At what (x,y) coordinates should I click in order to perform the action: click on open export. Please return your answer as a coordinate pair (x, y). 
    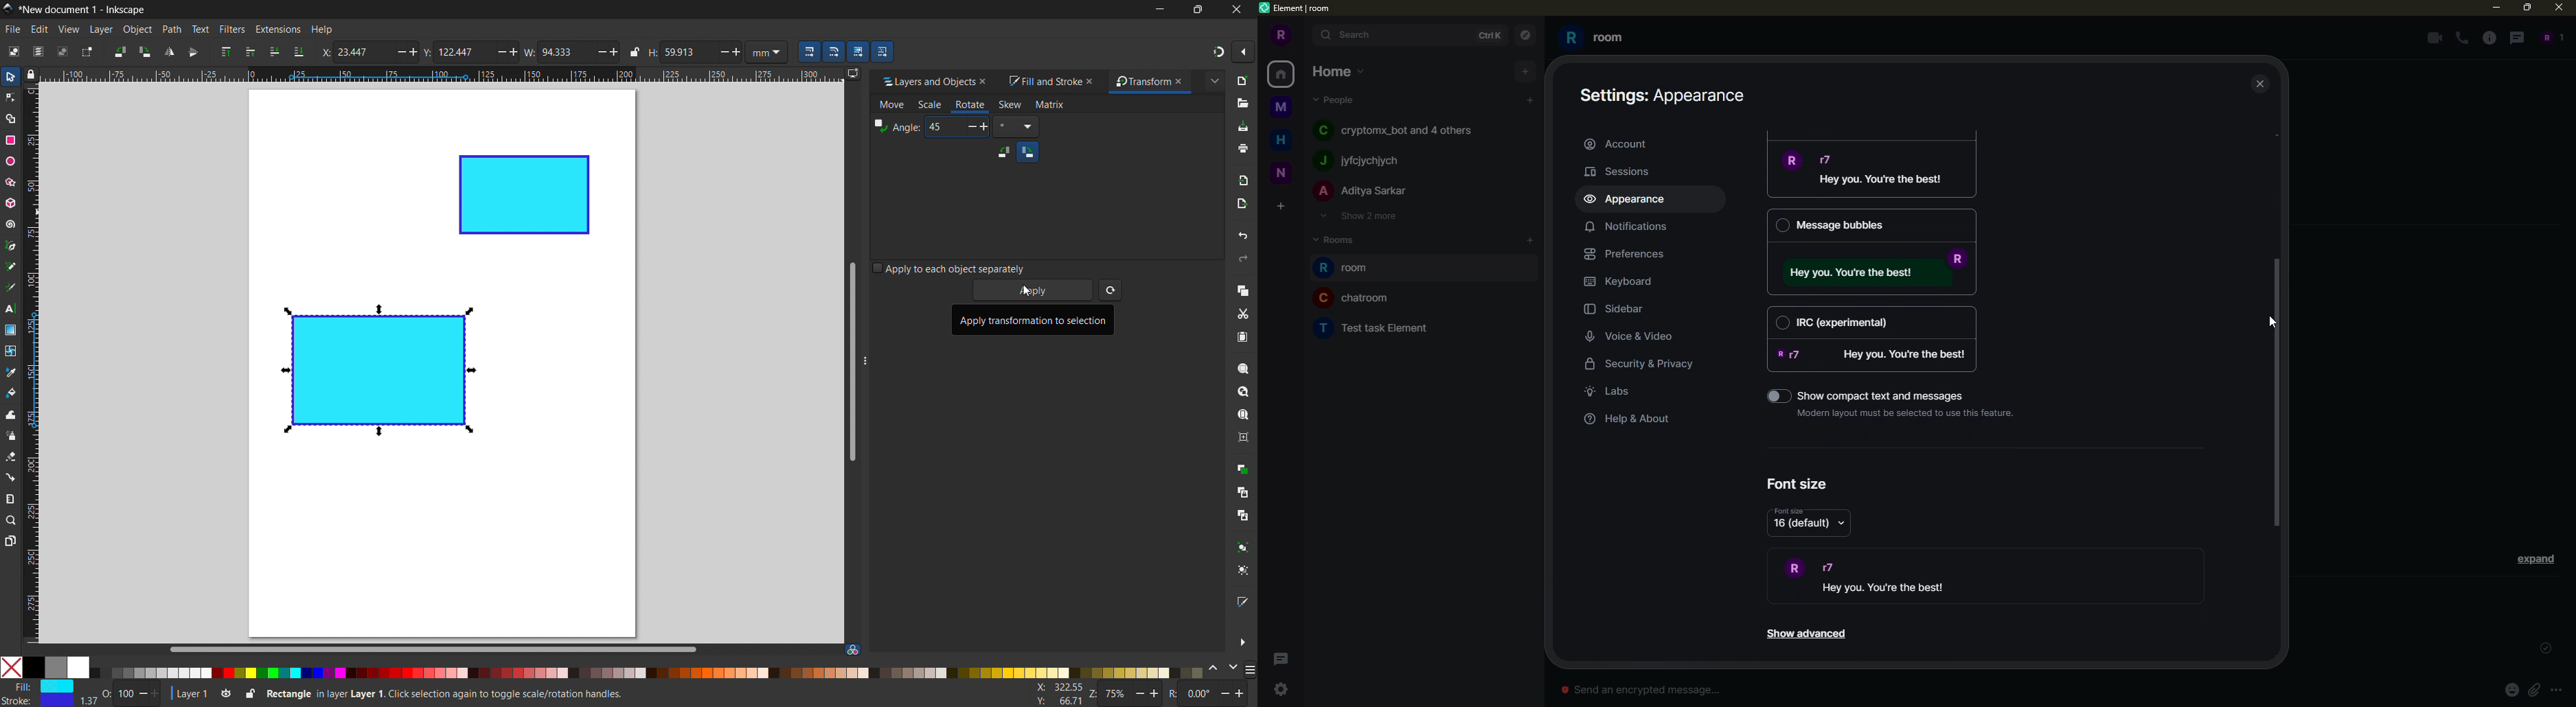
    Looking at the image, I should click on (1242, 203).